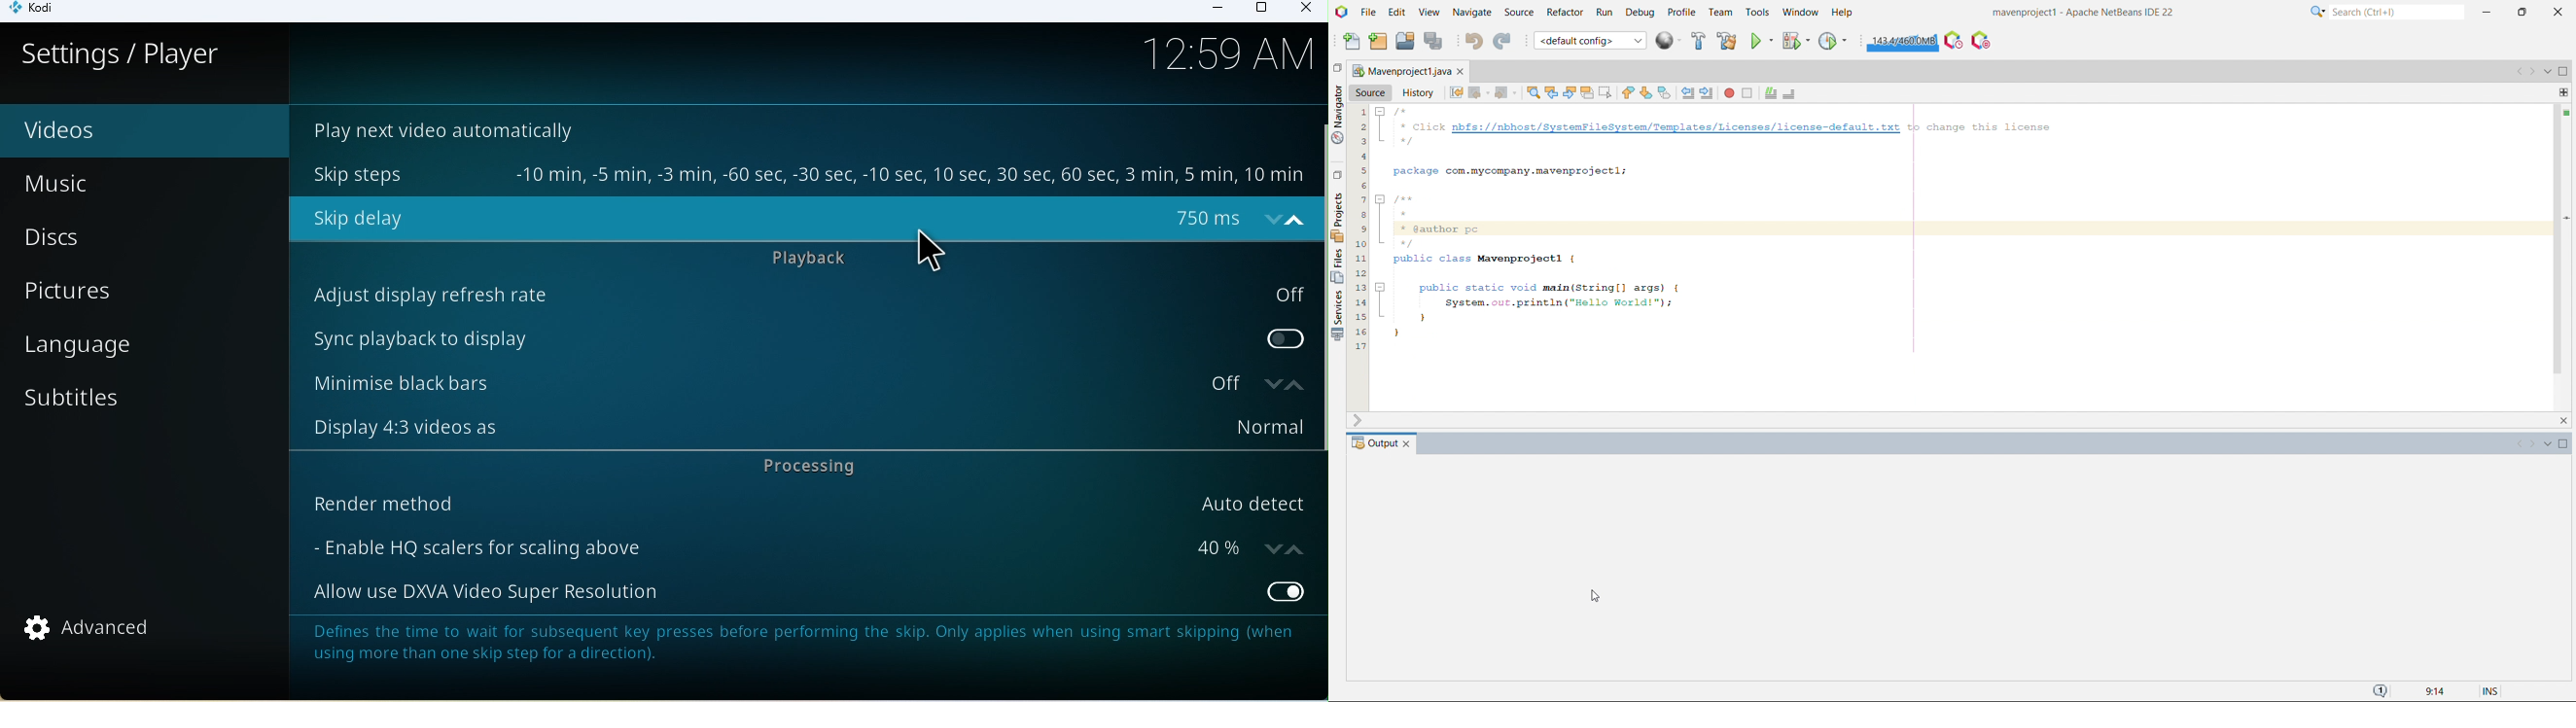  What do you see at coordinates (1726, 40) in the screenshot?
I see `clean and build project` at bounding box center [1726, 40].